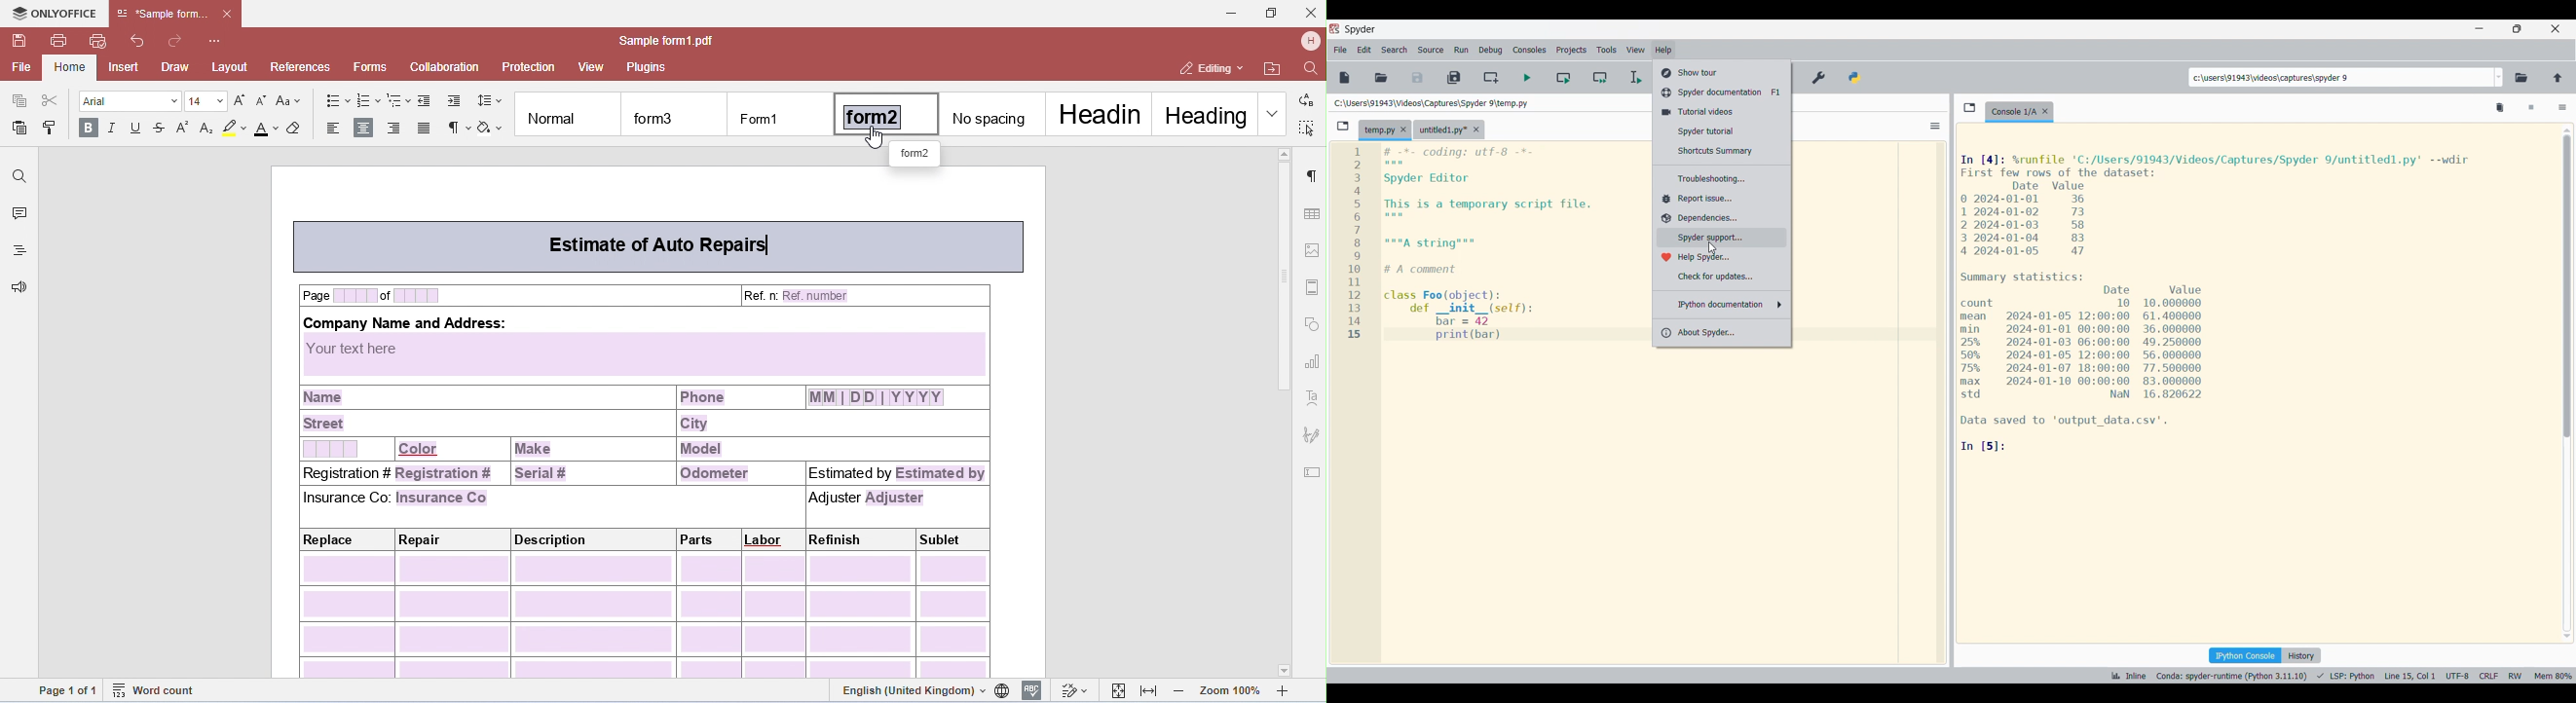  I want to click on Create new cell at the current line, so click(1491, 77).